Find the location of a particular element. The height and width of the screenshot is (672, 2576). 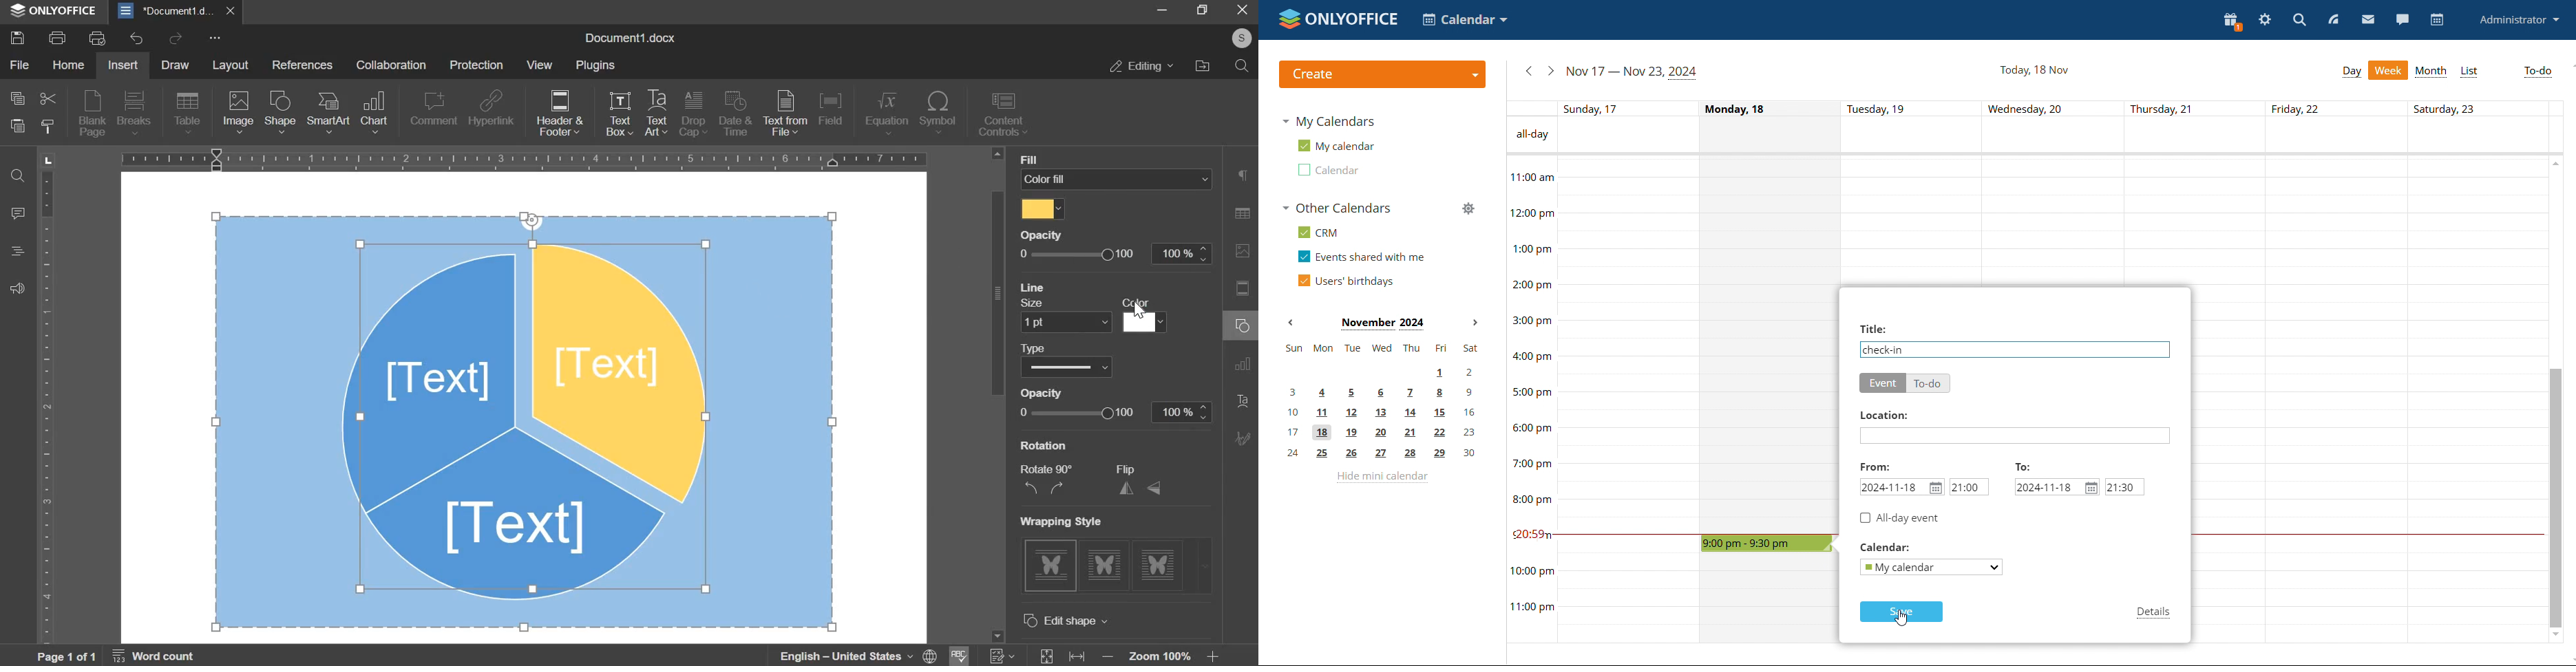

line opacity is located at coordinates (1114, 411).